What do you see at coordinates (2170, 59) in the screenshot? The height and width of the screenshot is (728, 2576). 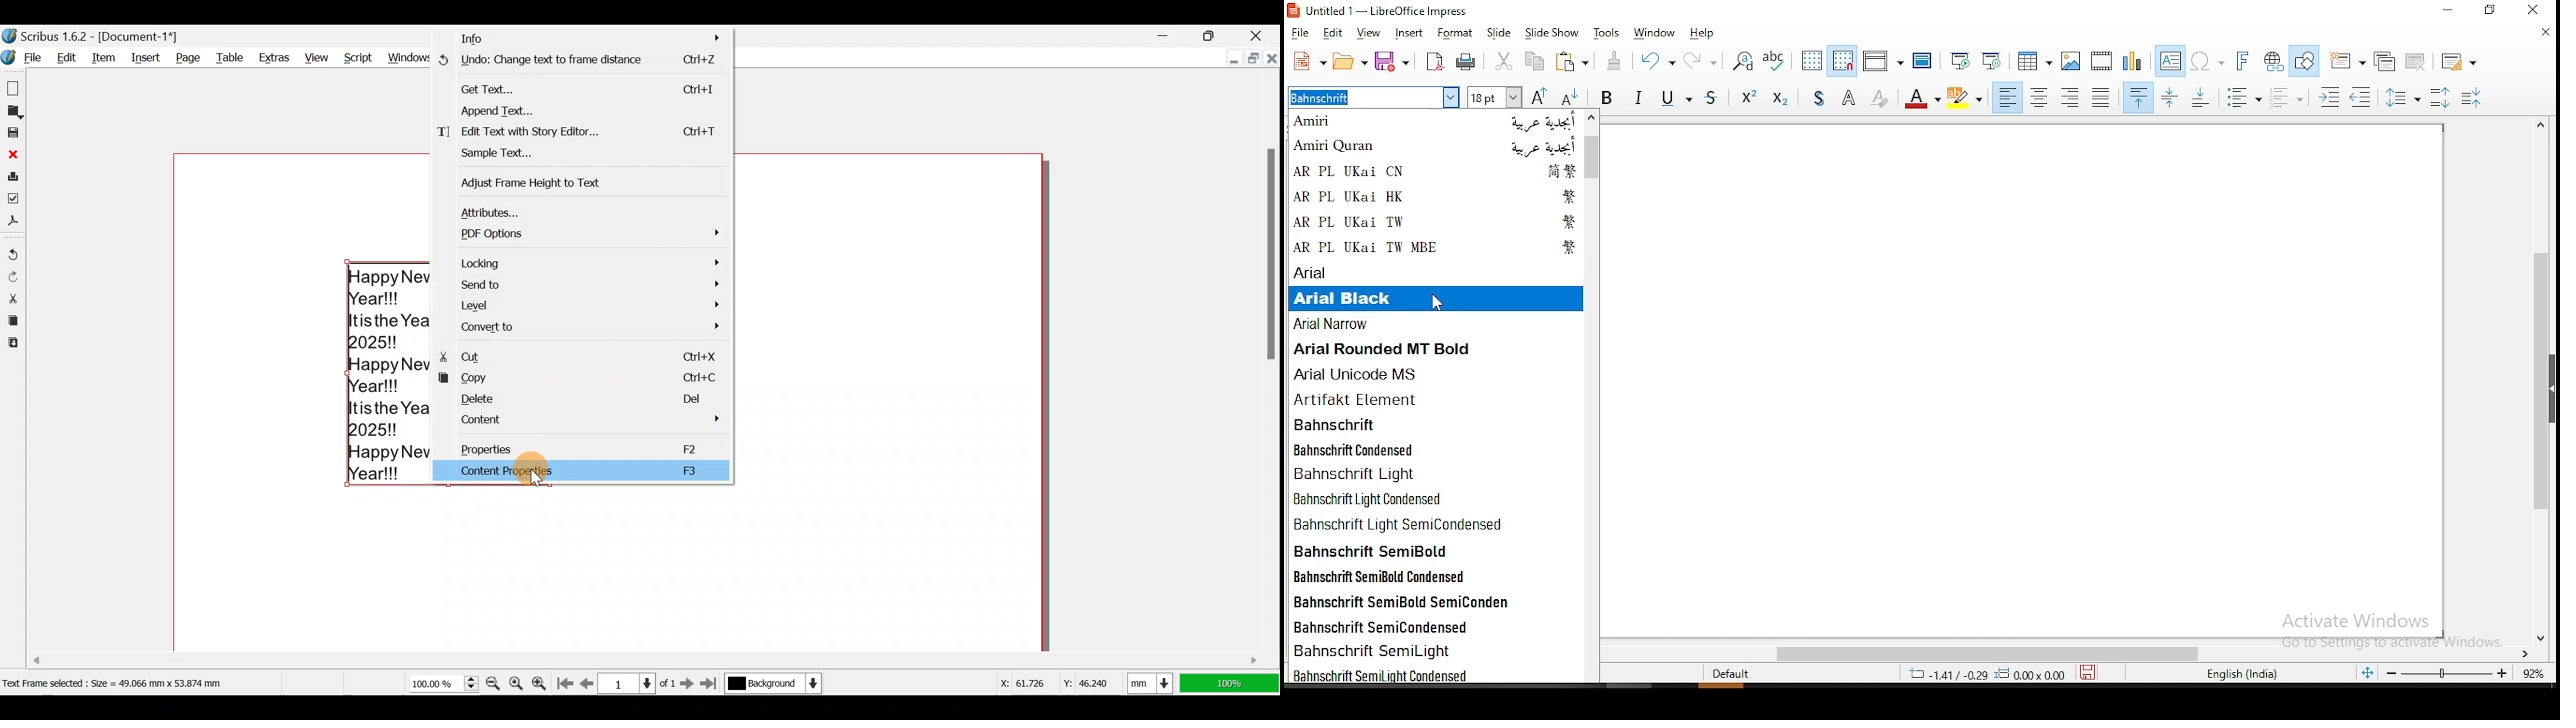 I see `text box` at bounding box center [2170, 59].